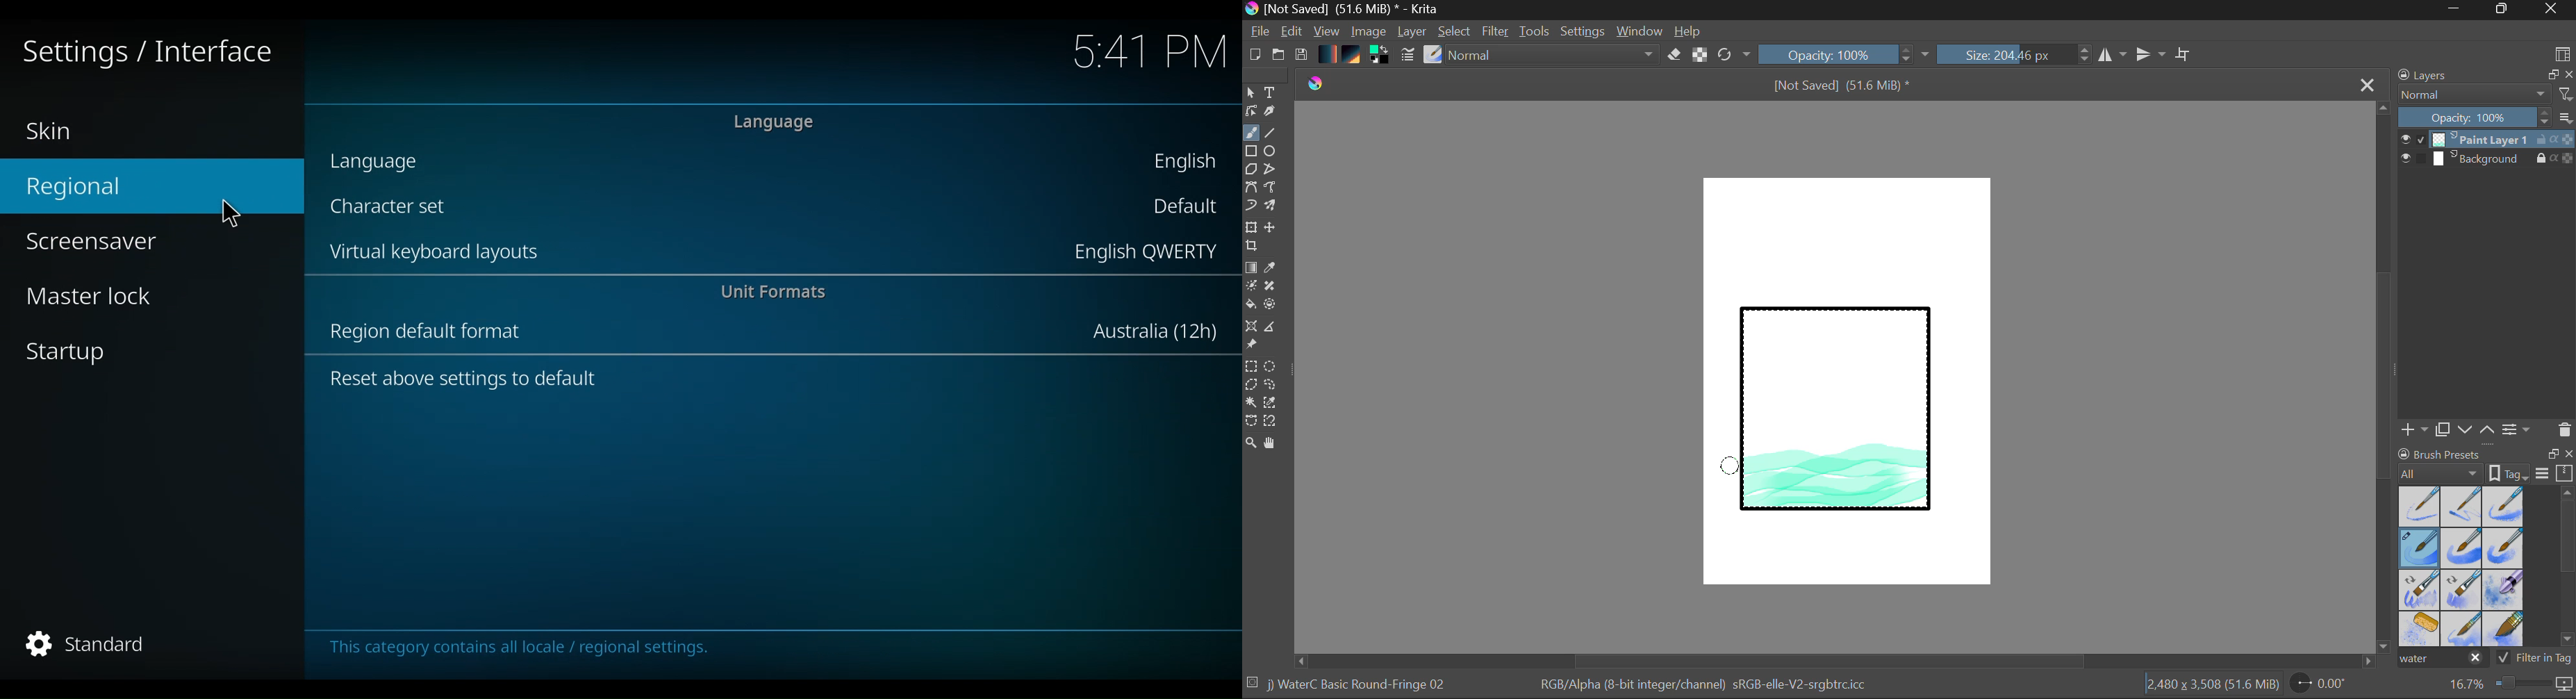  I want to click on Help, so click(1688, 31).